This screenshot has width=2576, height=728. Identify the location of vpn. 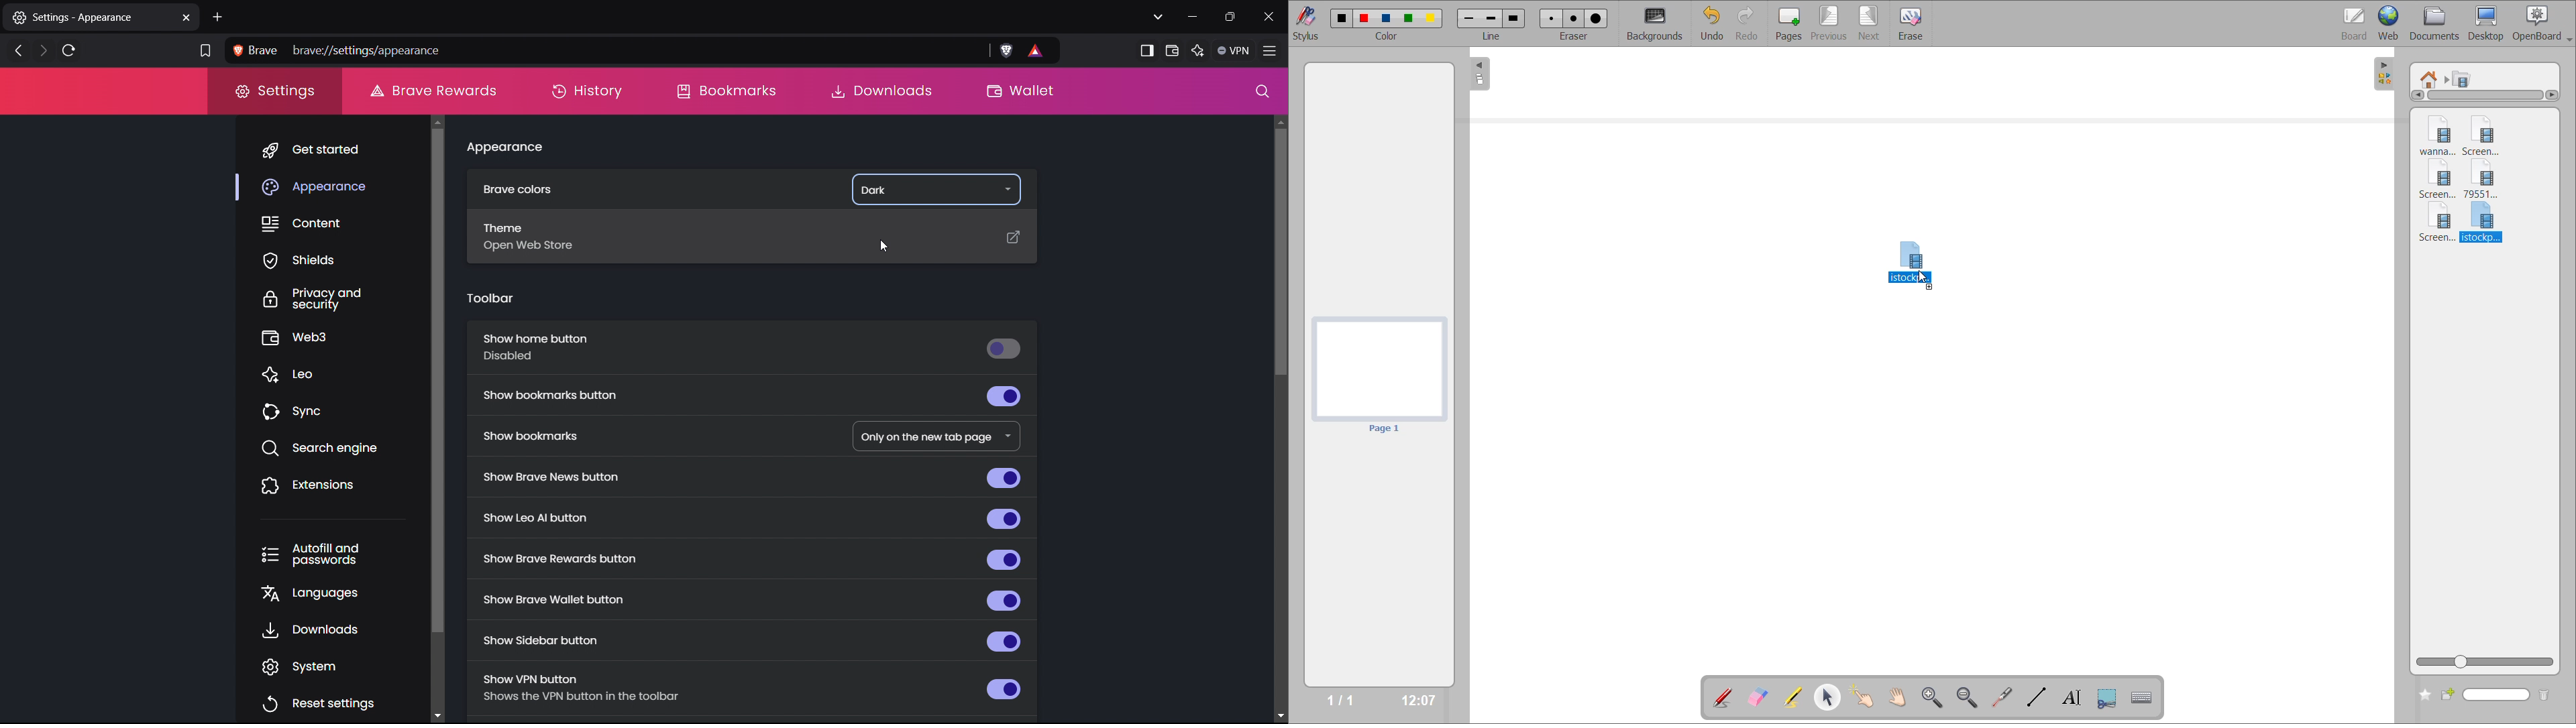
(1234, 50).